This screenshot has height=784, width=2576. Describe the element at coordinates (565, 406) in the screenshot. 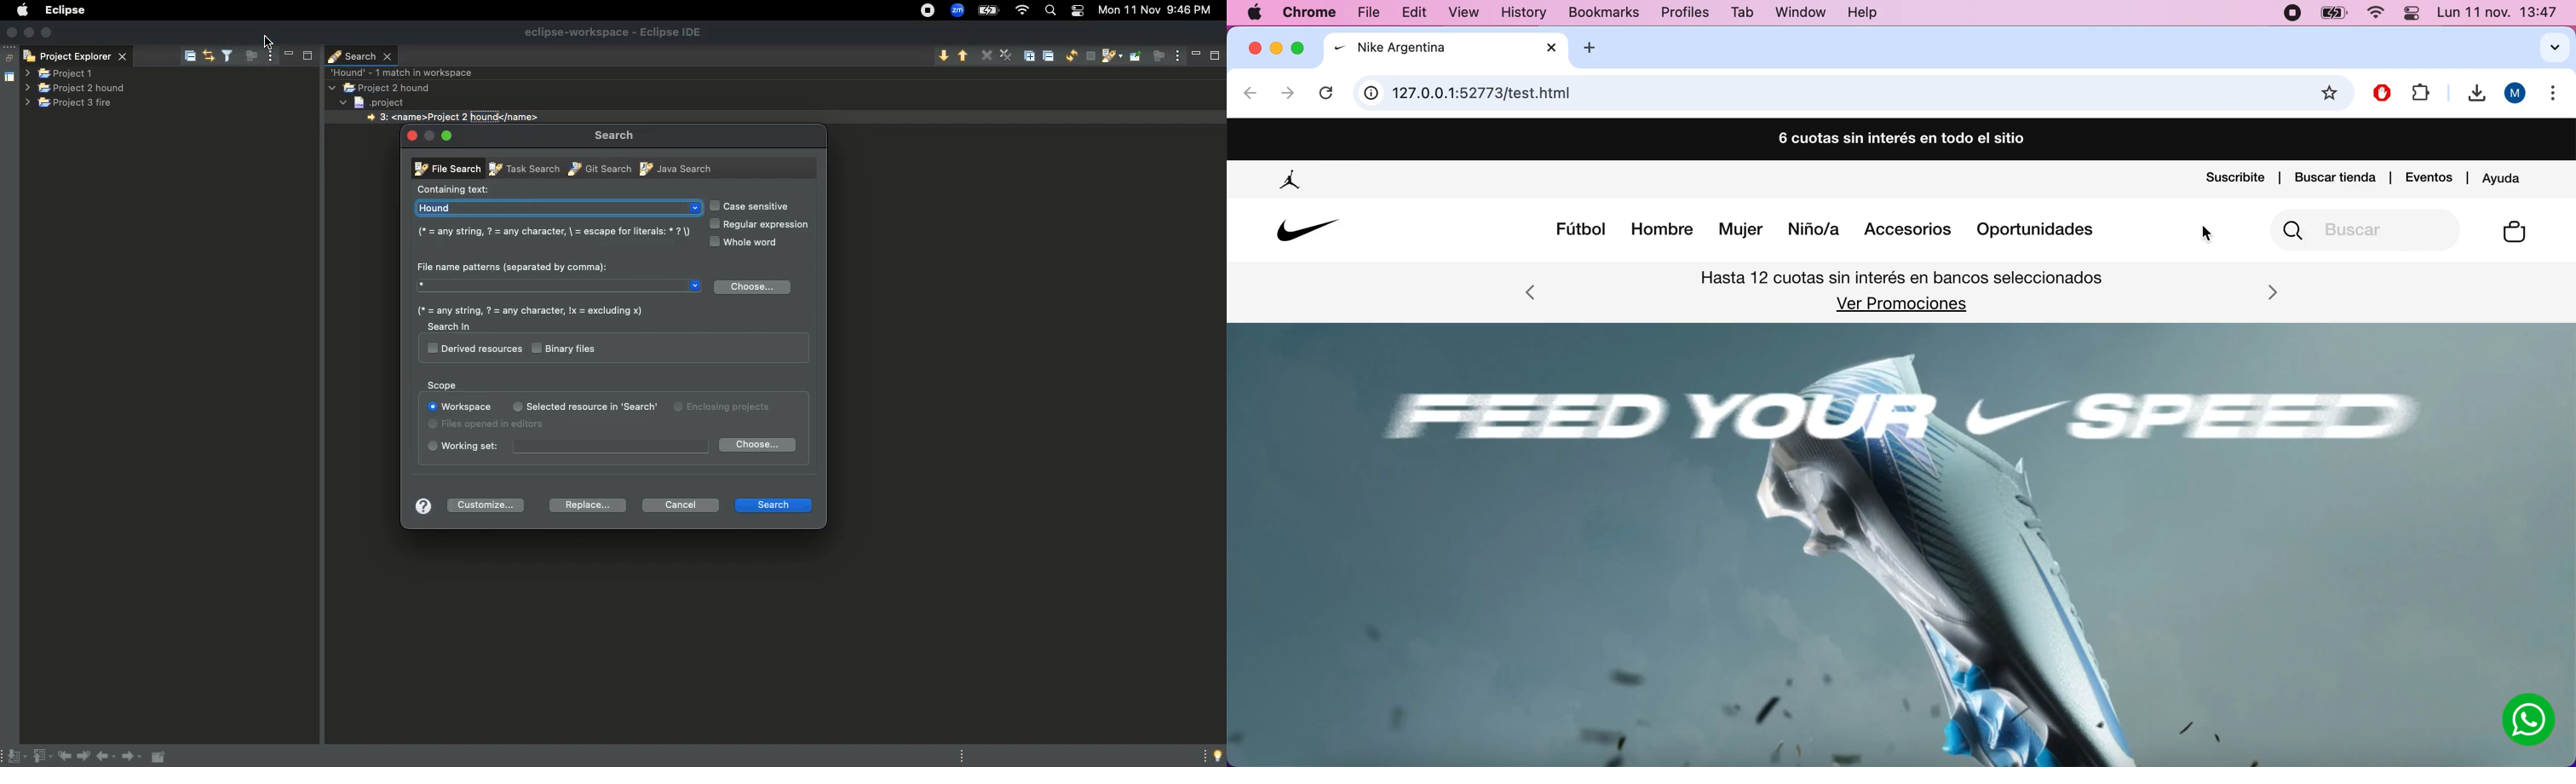

I see `Selected resources` at that location.